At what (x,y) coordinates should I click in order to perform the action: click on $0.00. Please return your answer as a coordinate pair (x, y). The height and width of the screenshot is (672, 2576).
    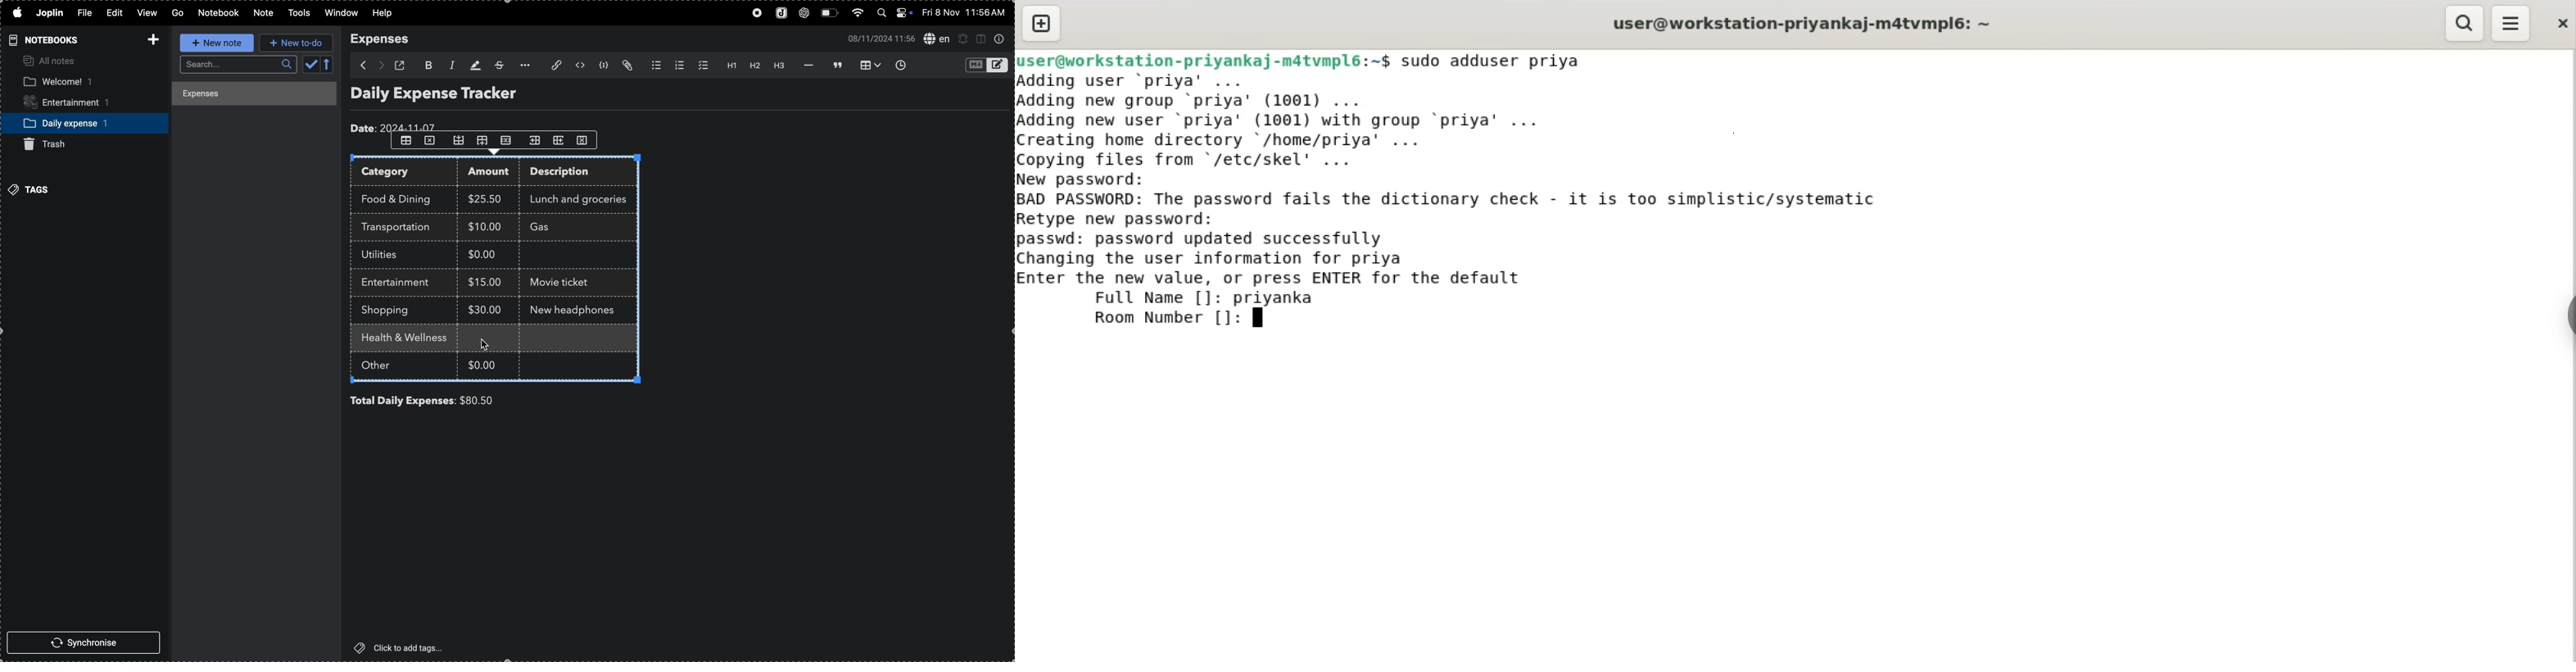
    Looking at the image, I should click on (487, 256).